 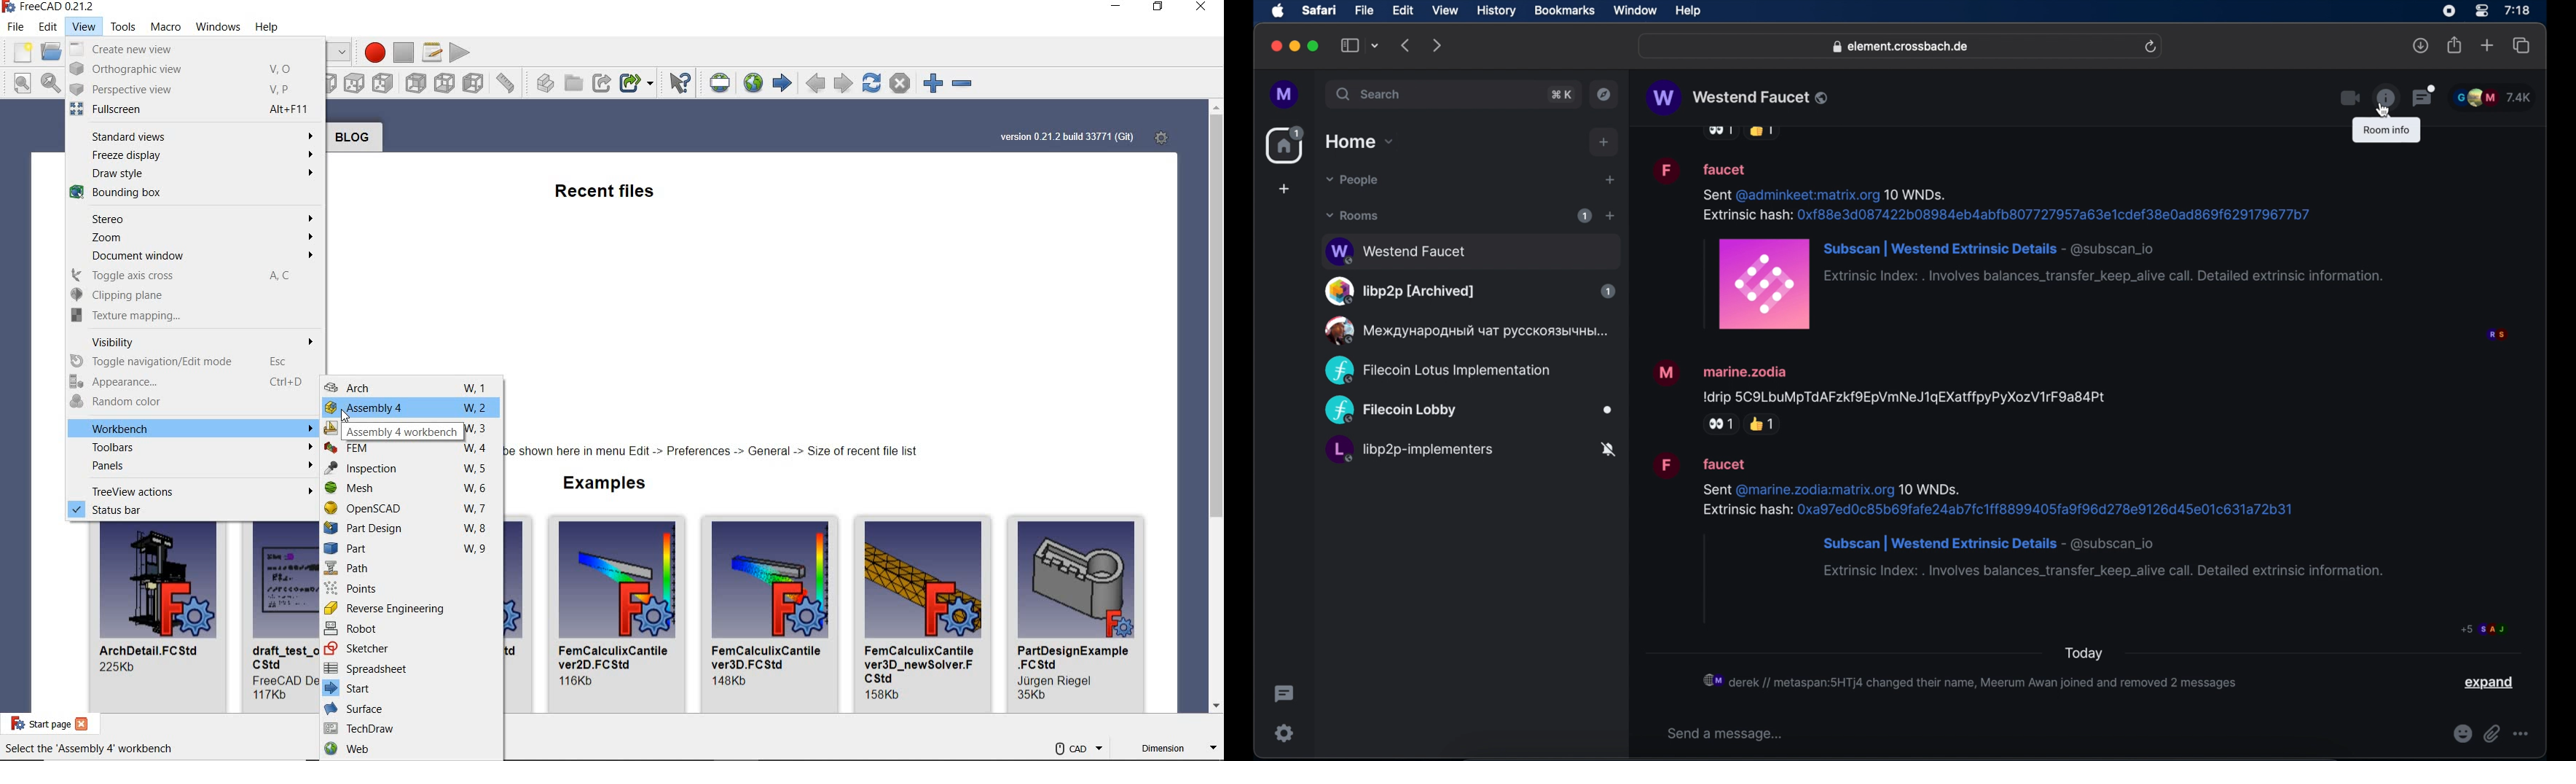 I want to click on cad navigation style, so click(x=1077, y=747).